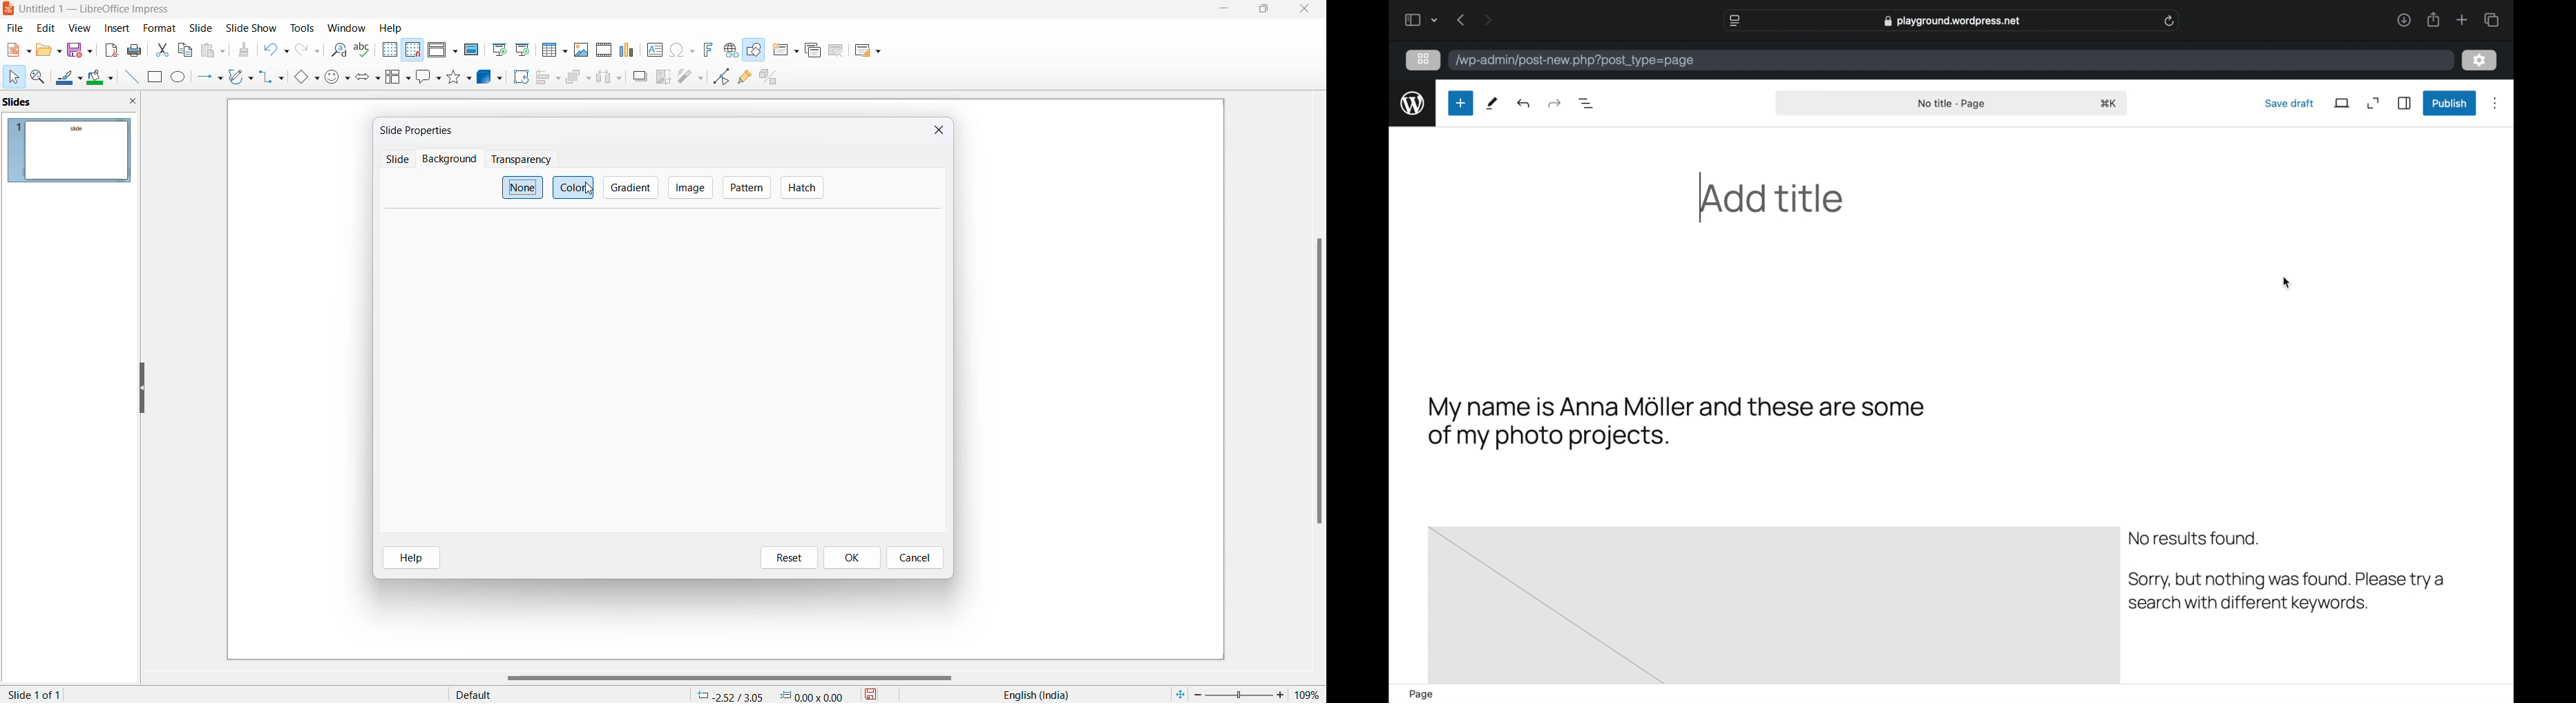 Image resolution: width=2576 pixels, height=728 pixels. I want to click on line input elements, so click(130, 77).